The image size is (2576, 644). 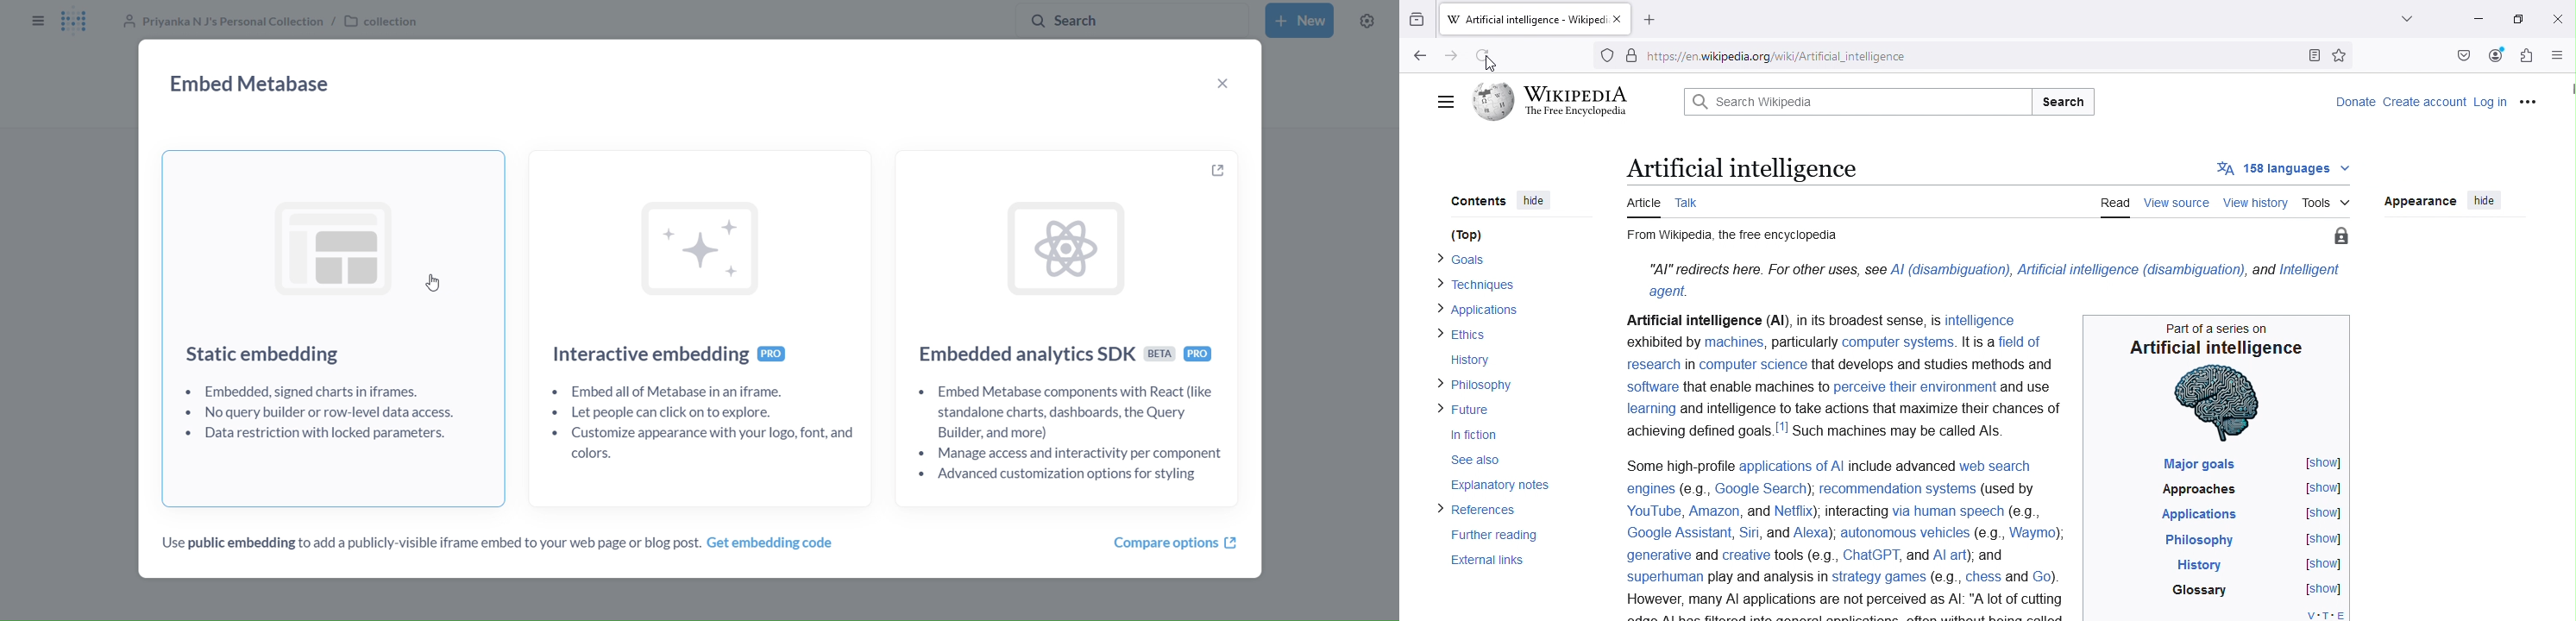 What do you see at coordinates (2035, 534) in the screenshot?
I see `Waymo)` at bounding box center [2035, 534].